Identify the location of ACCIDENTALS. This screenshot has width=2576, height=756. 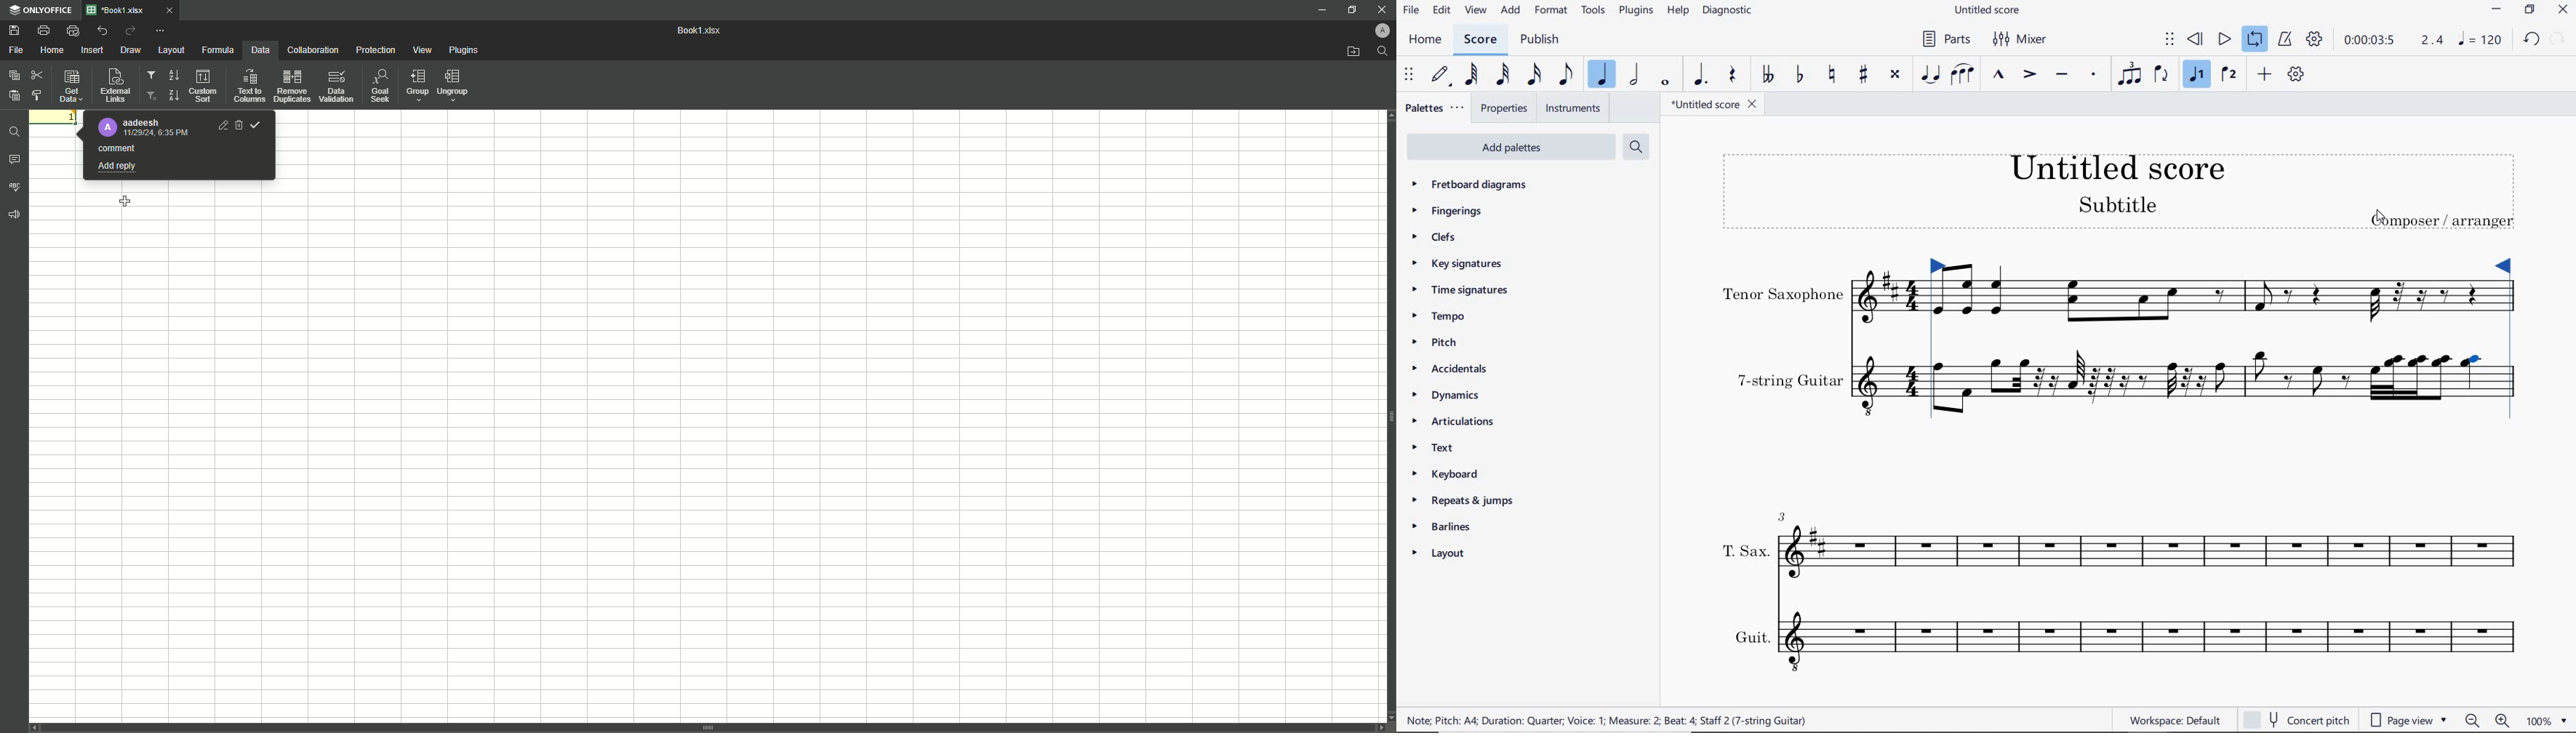
(1447, 371).